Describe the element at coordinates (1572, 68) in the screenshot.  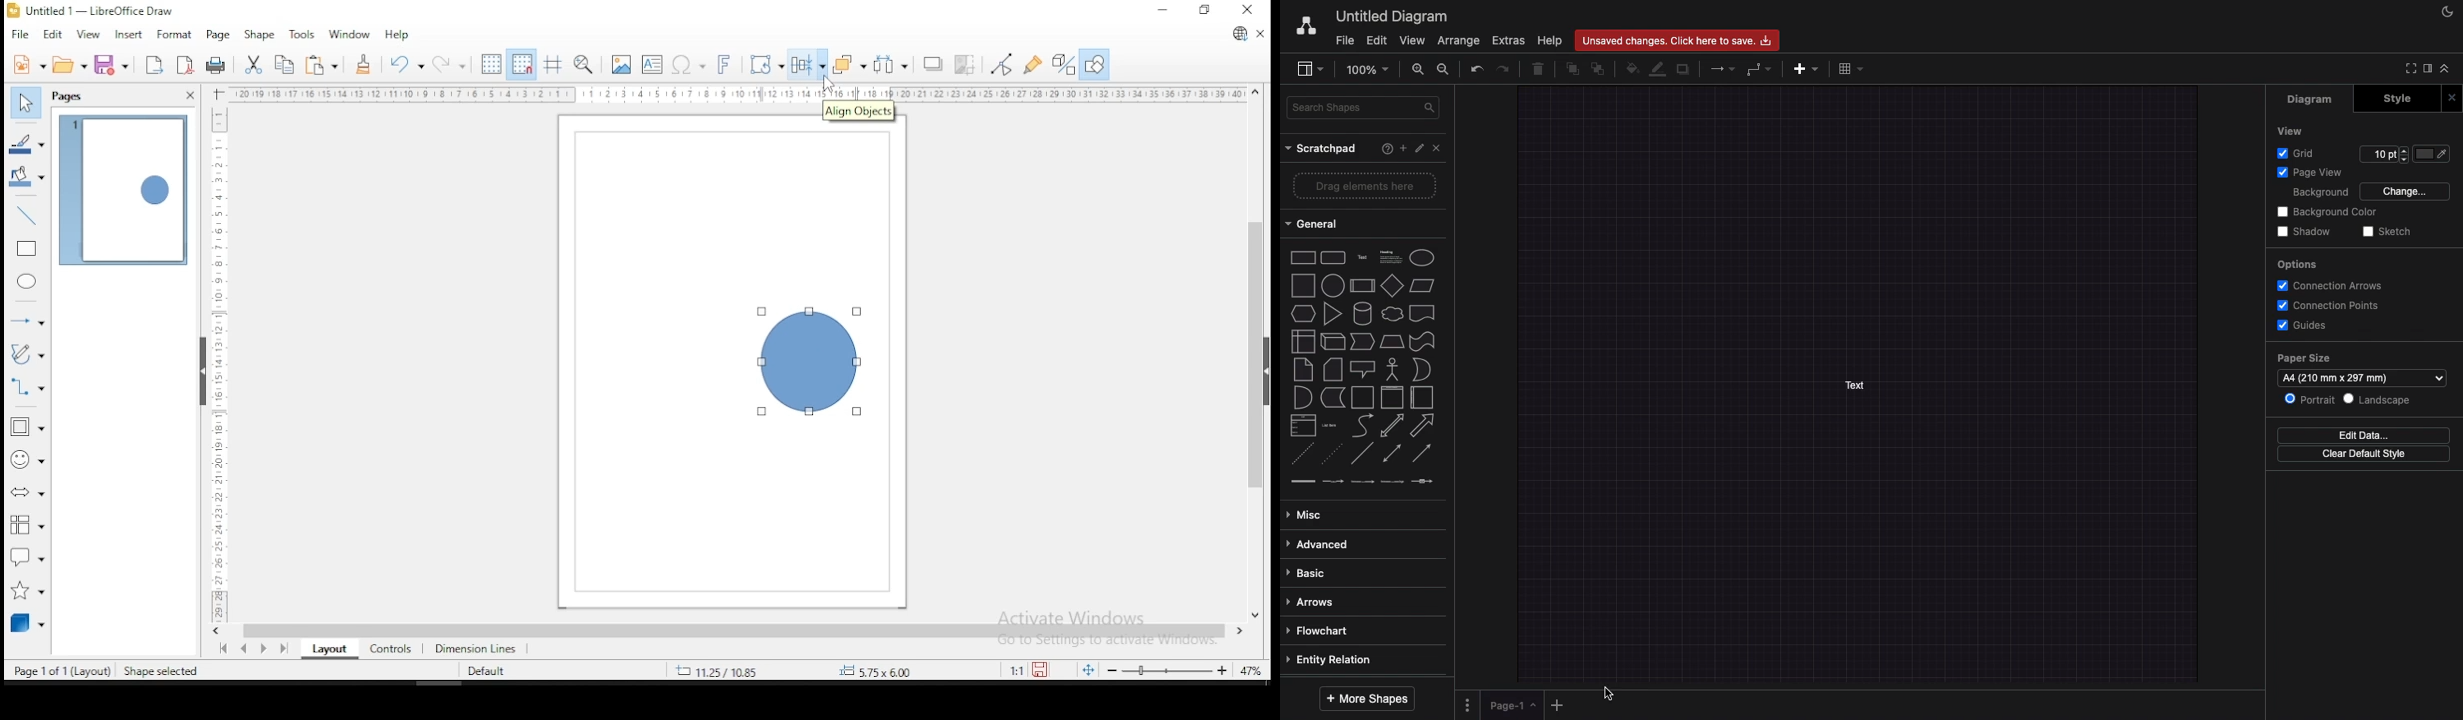
I see `To front` at that location.